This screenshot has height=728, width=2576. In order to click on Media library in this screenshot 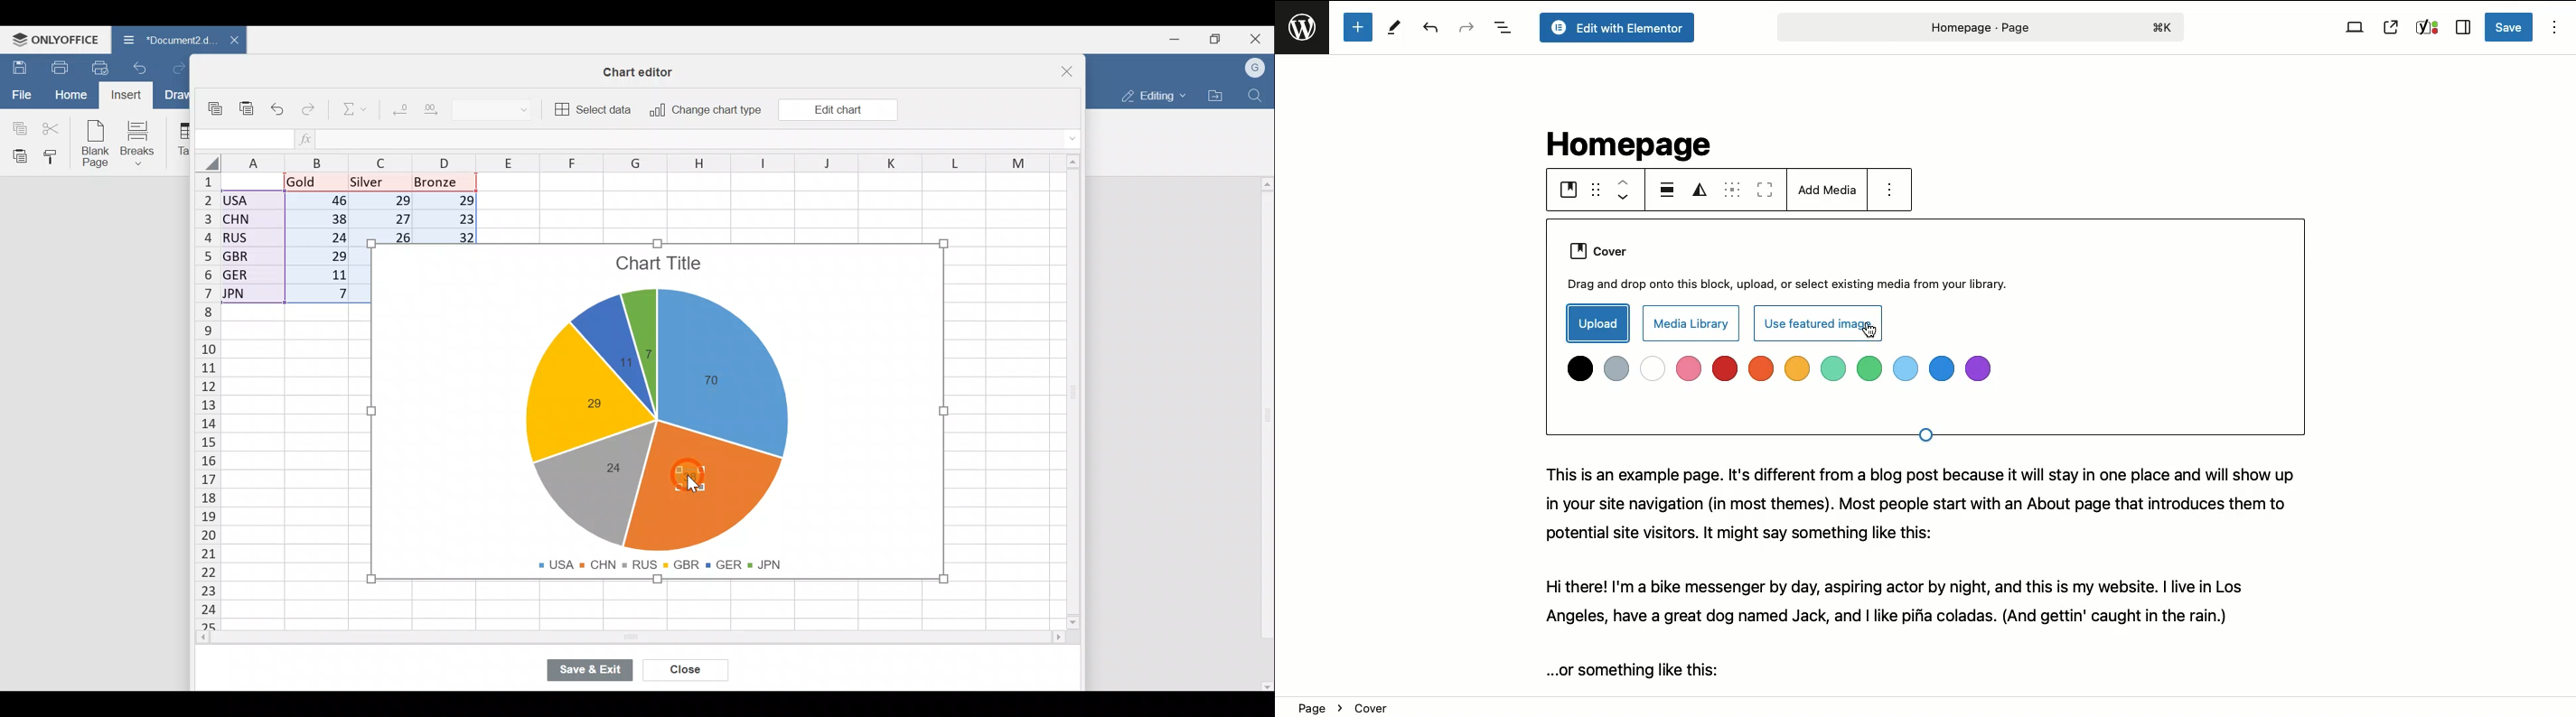, I will do `click(1696, 323)`.